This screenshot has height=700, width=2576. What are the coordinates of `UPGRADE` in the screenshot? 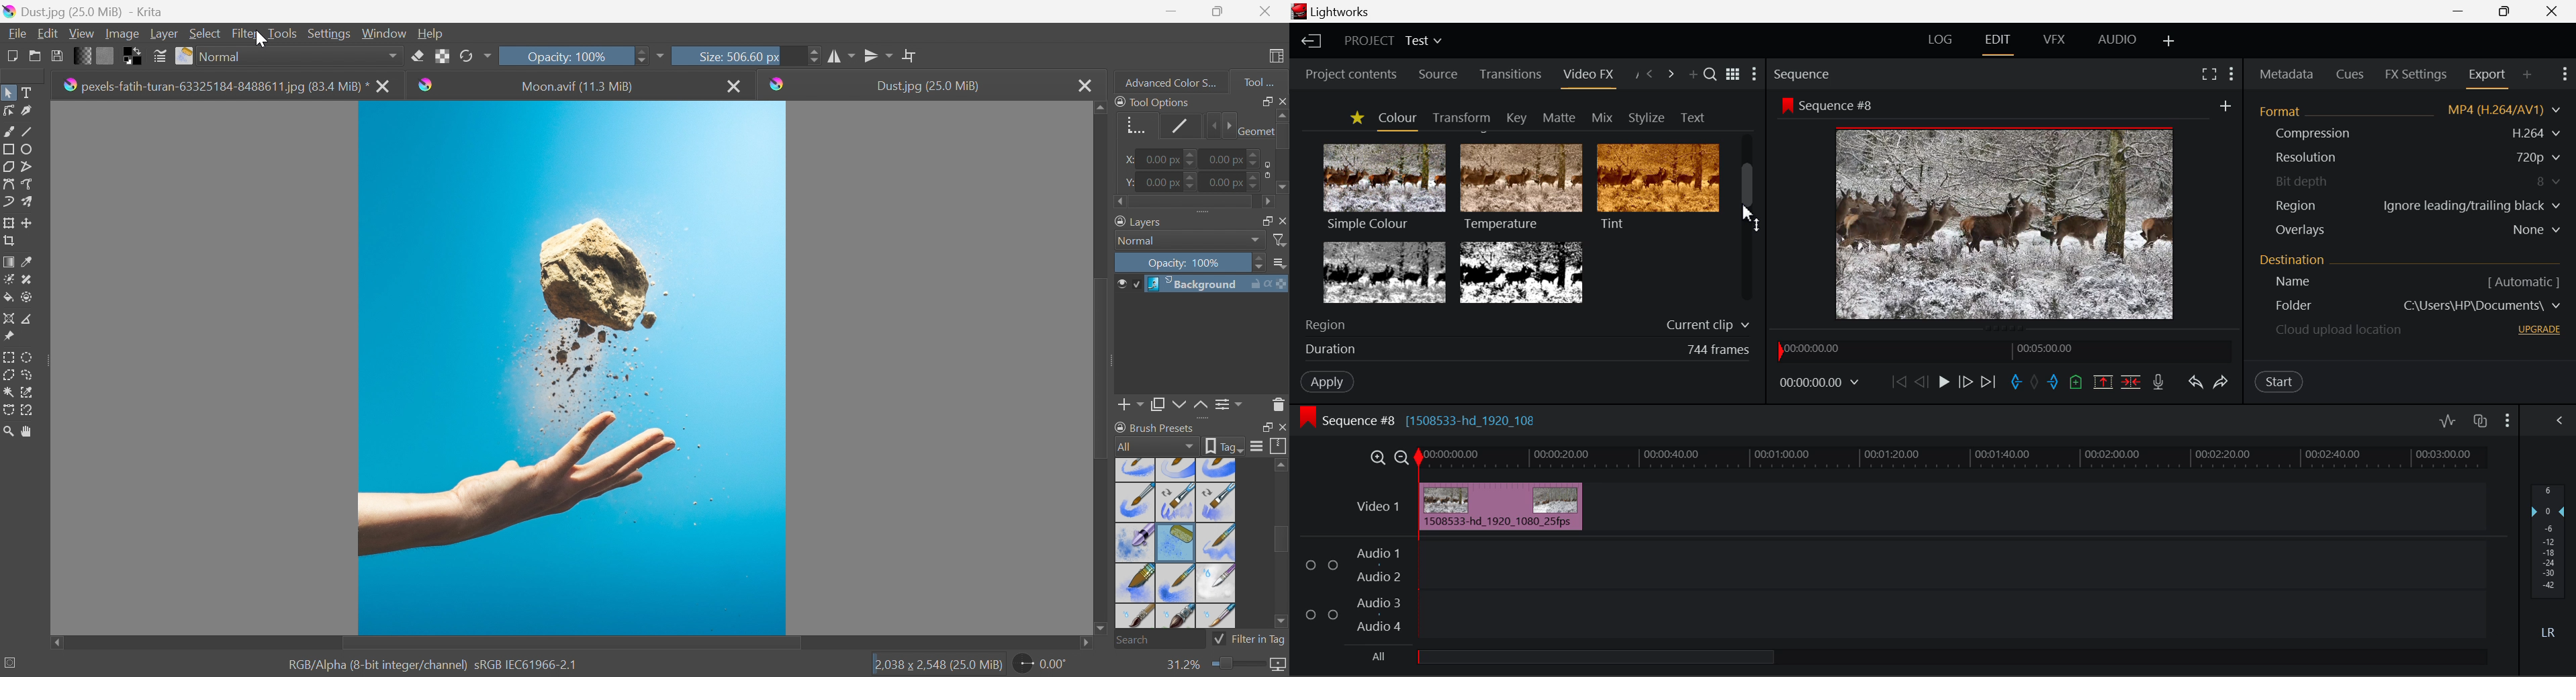 It's located at (2539, 329).